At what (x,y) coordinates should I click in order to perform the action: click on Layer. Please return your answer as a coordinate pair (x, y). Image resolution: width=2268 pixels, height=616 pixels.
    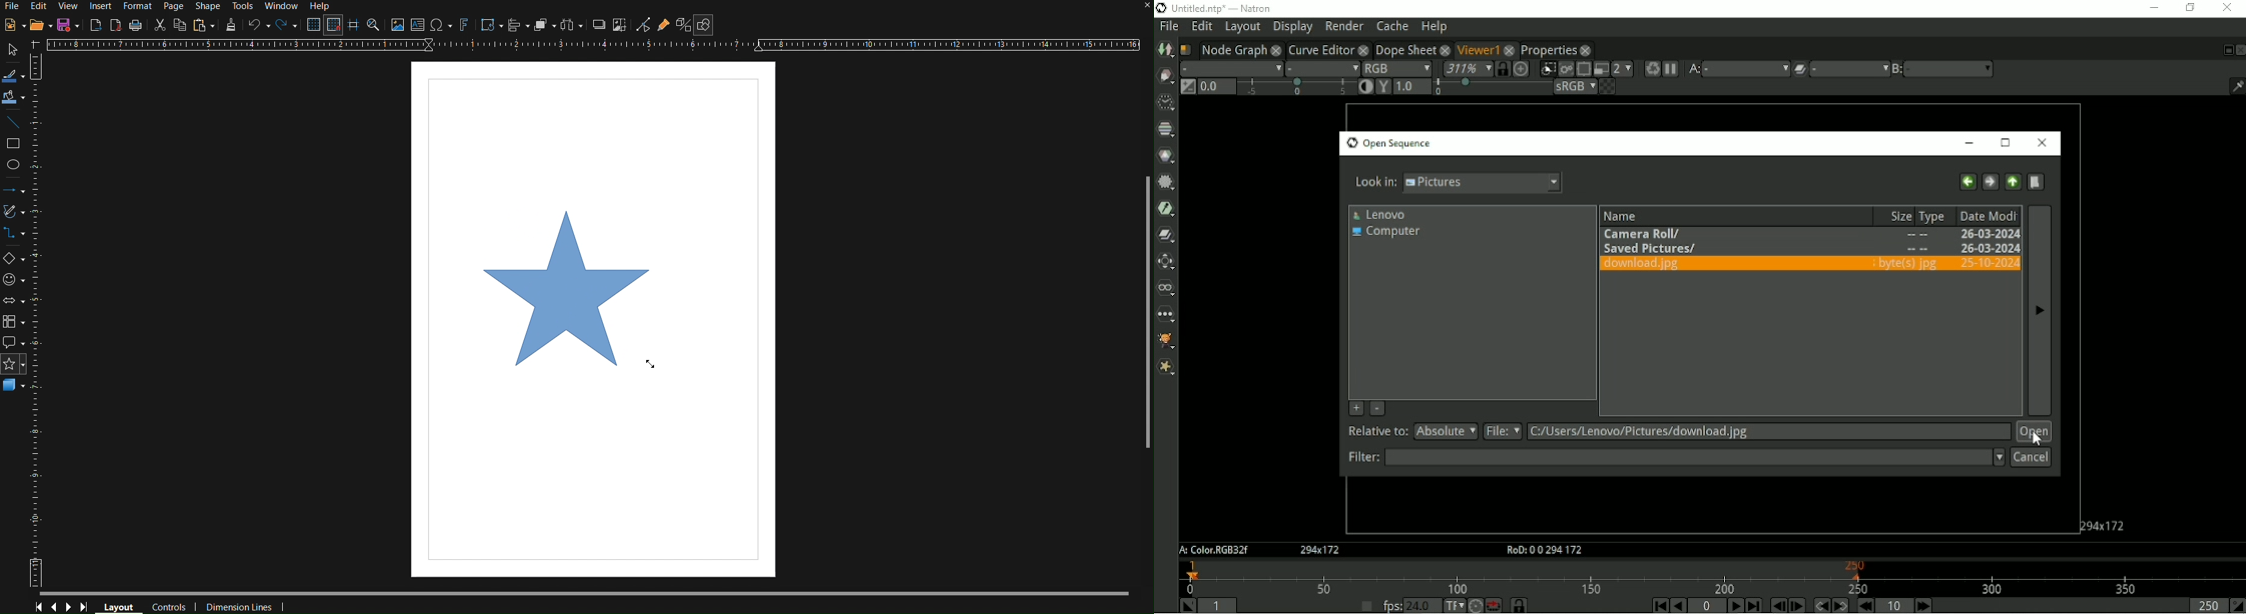
    Looking at the image, I should click on (1230, 68).